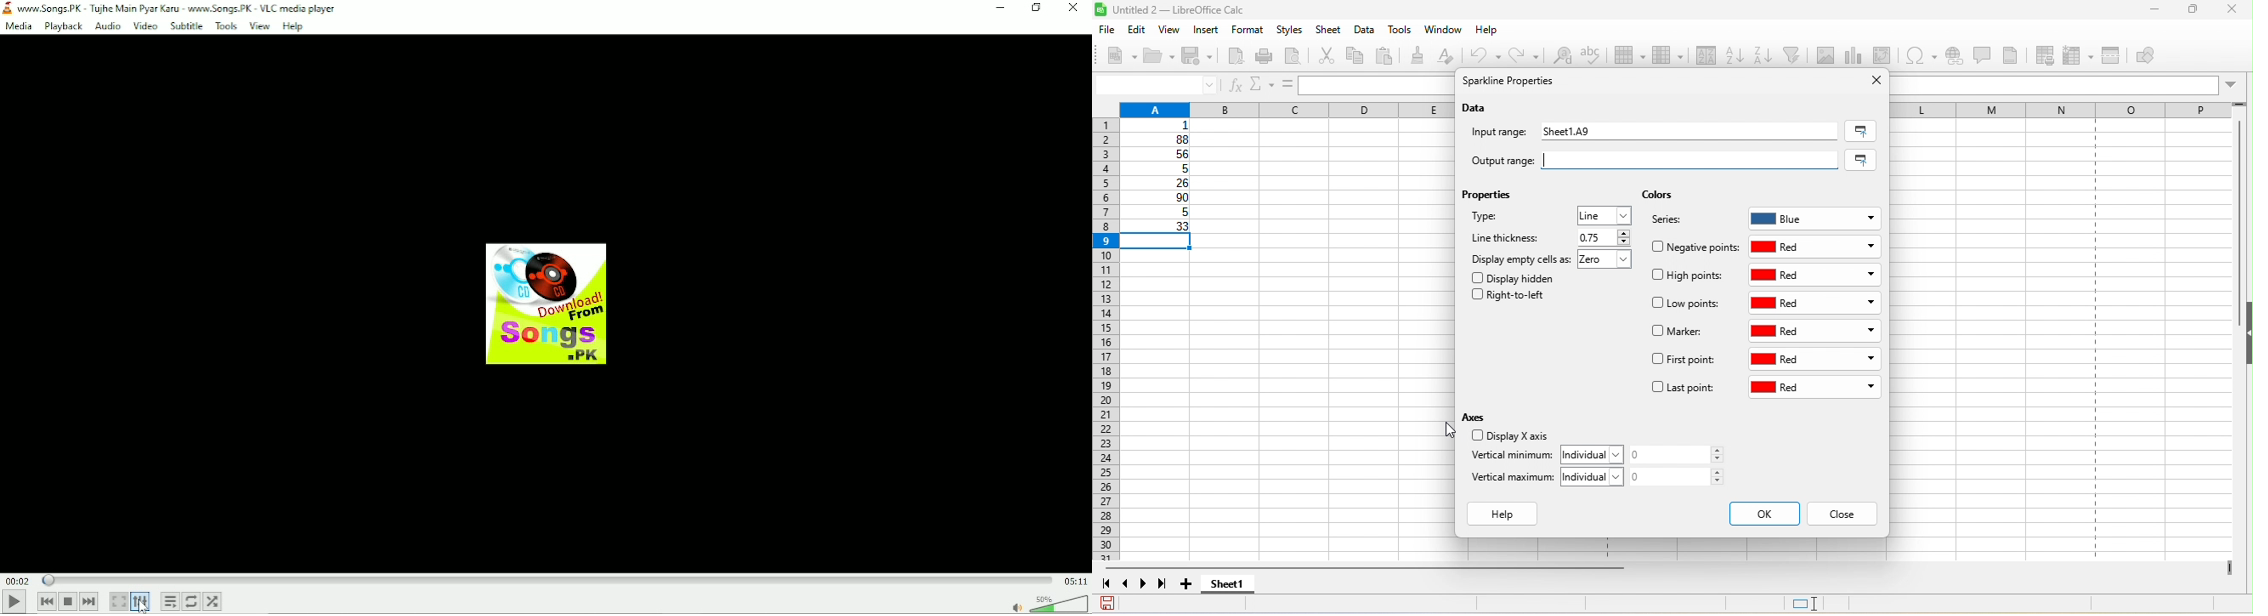 The image size is (2268, 616). I want to click on axes, so click(1477, 417).